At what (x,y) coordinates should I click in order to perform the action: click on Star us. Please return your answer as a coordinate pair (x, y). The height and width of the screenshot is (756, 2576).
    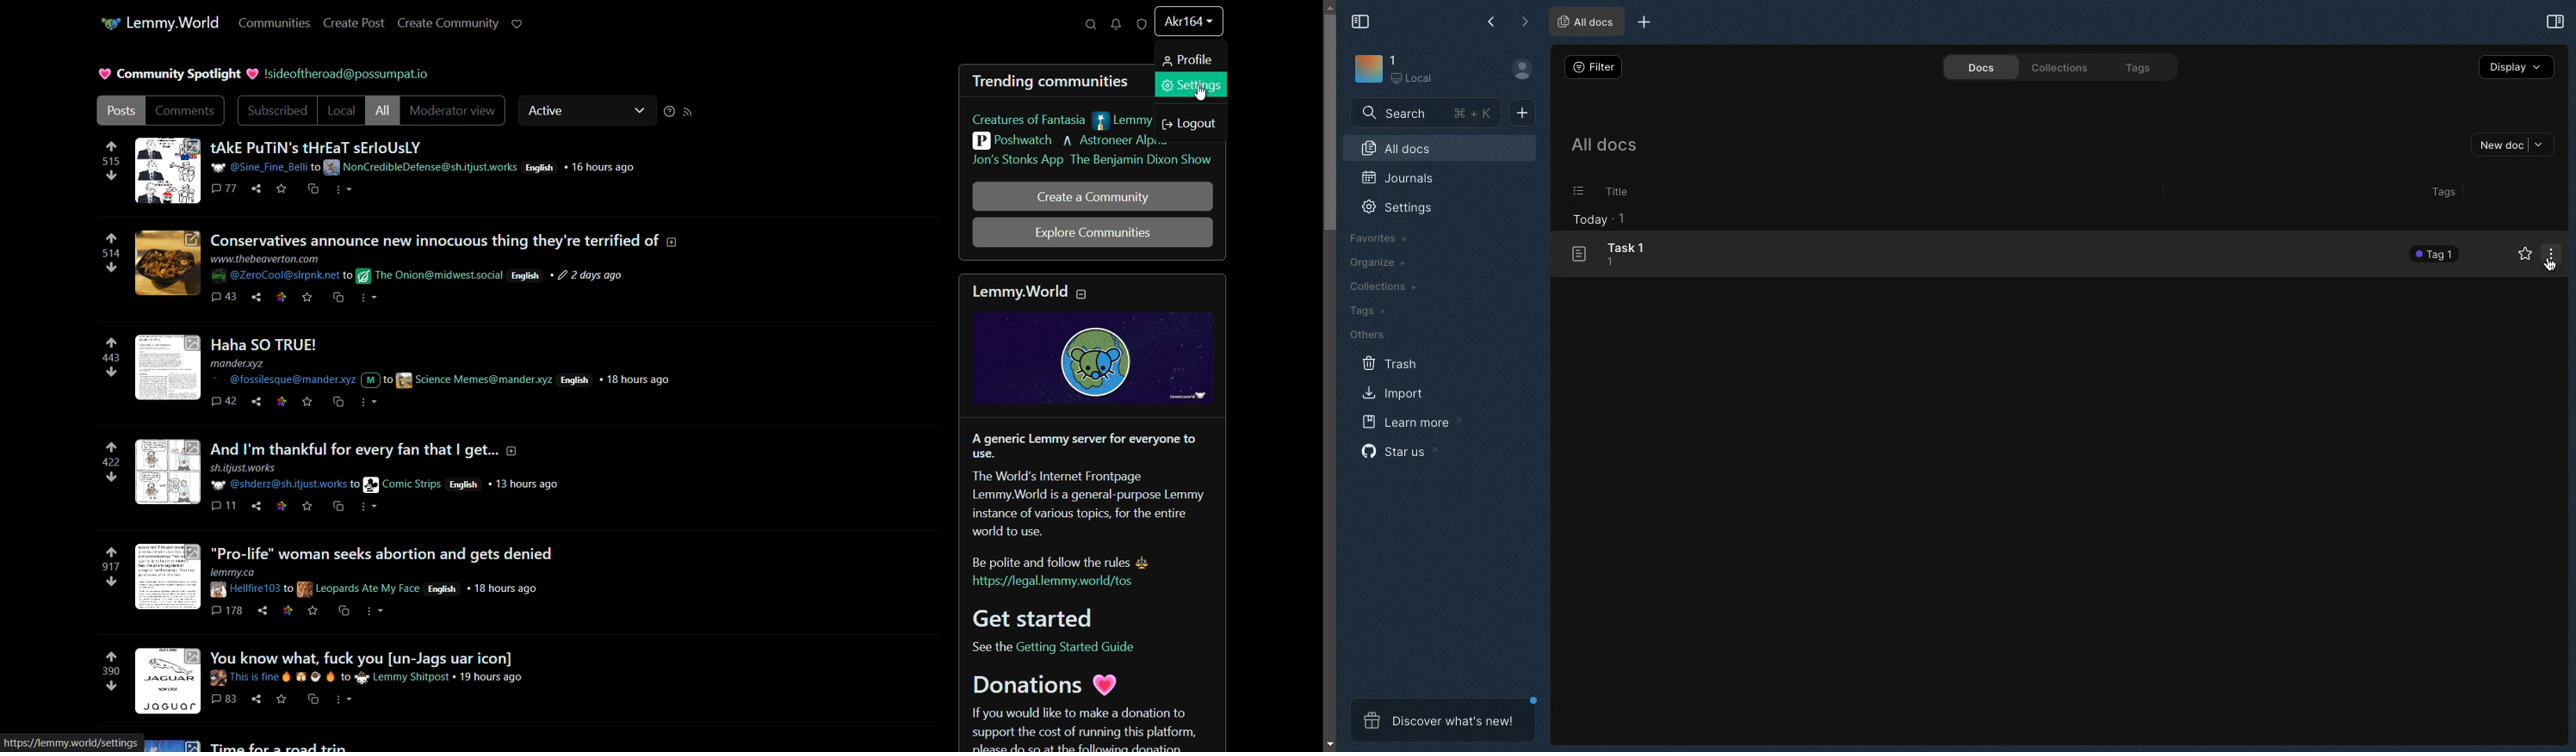
    Looking at the image, I should click on (1393, 452).